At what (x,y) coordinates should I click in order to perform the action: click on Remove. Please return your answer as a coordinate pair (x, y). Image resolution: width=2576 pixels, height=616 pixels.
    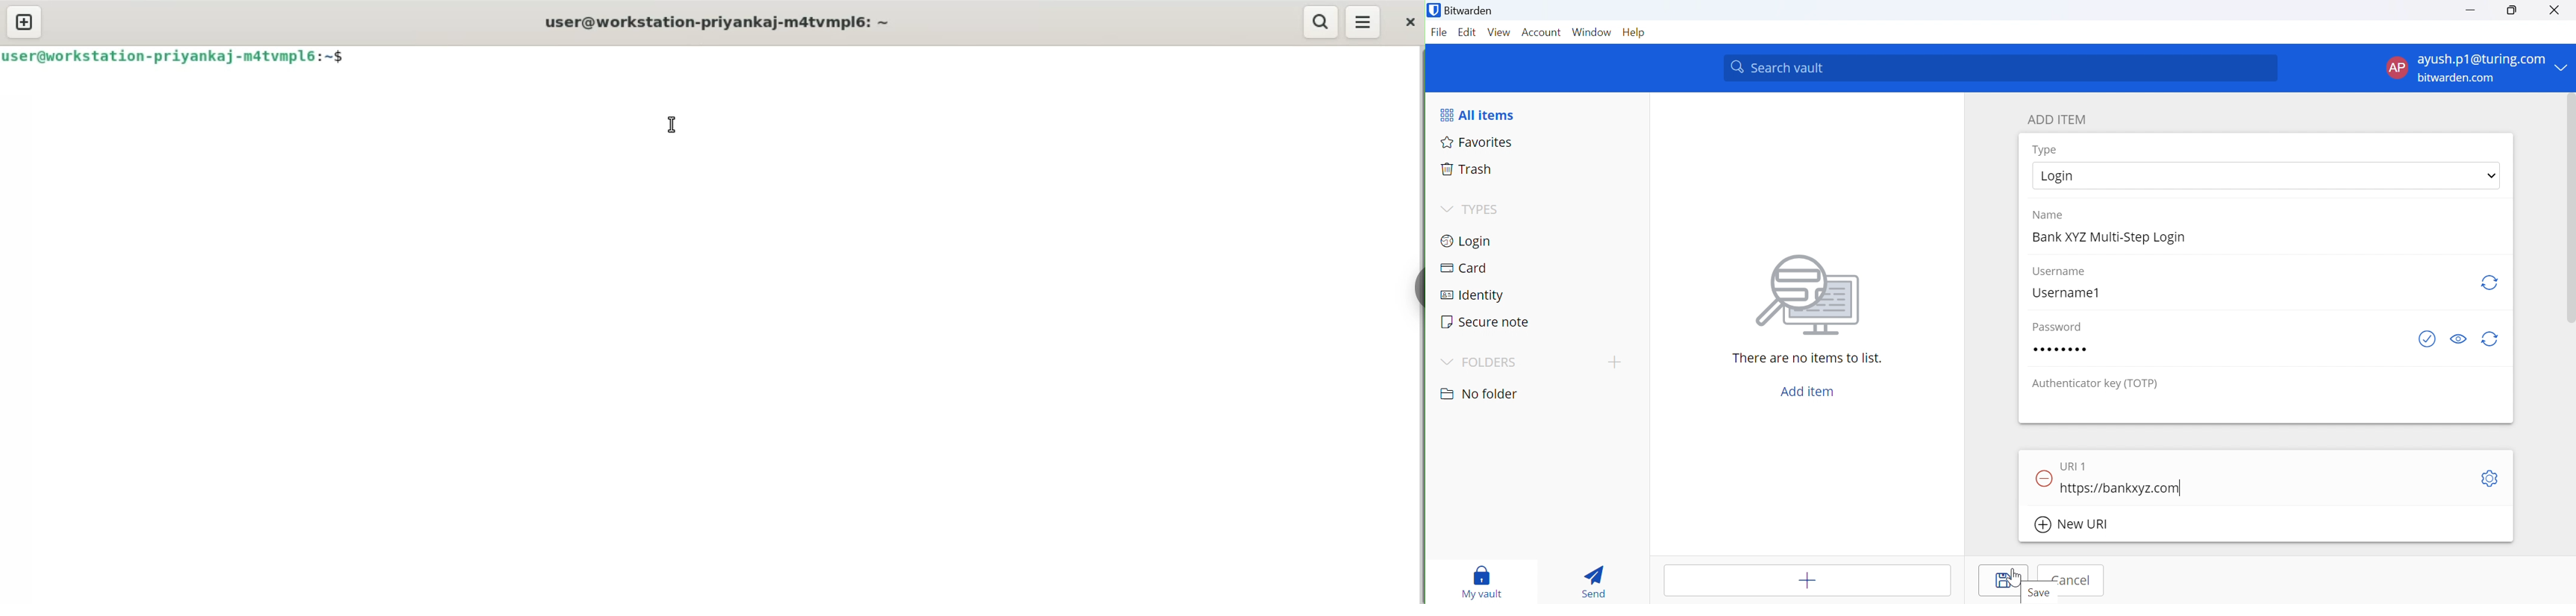
    Looking at the image, I should click on (2040, 477).